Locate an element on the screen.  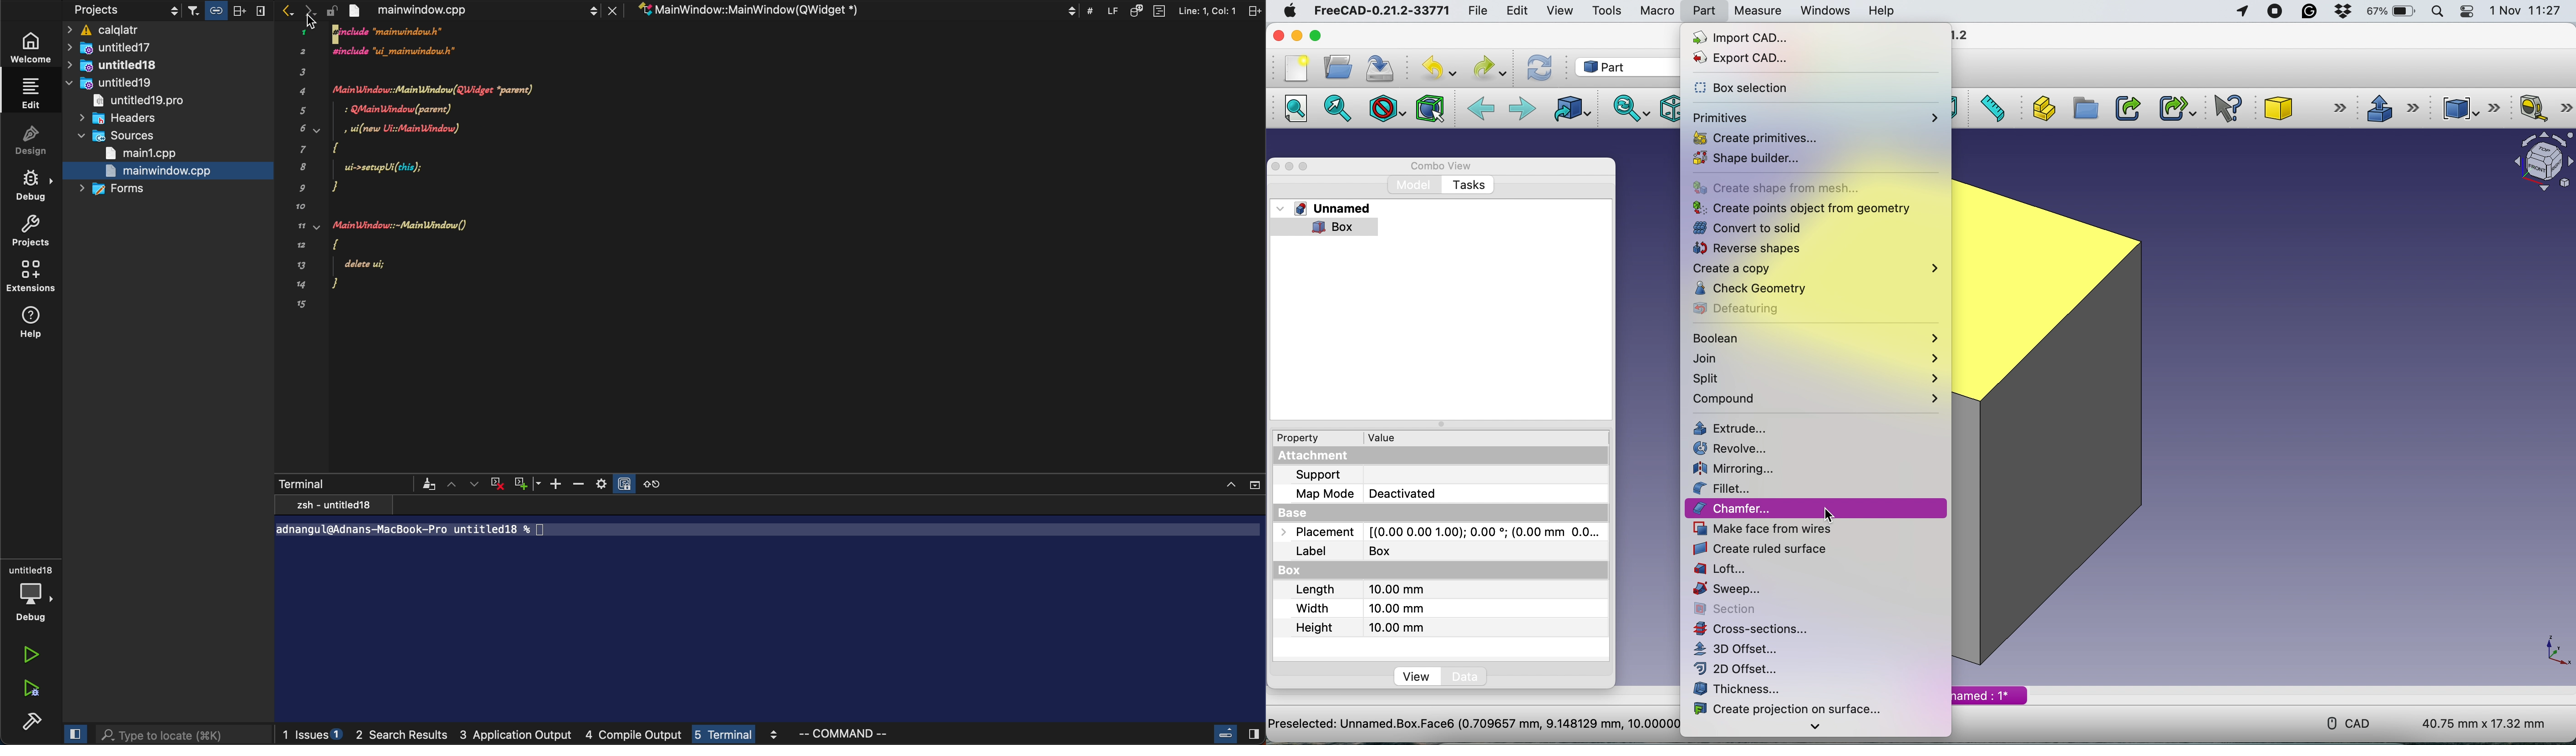
work bench is located at coordinates (1624, 66).